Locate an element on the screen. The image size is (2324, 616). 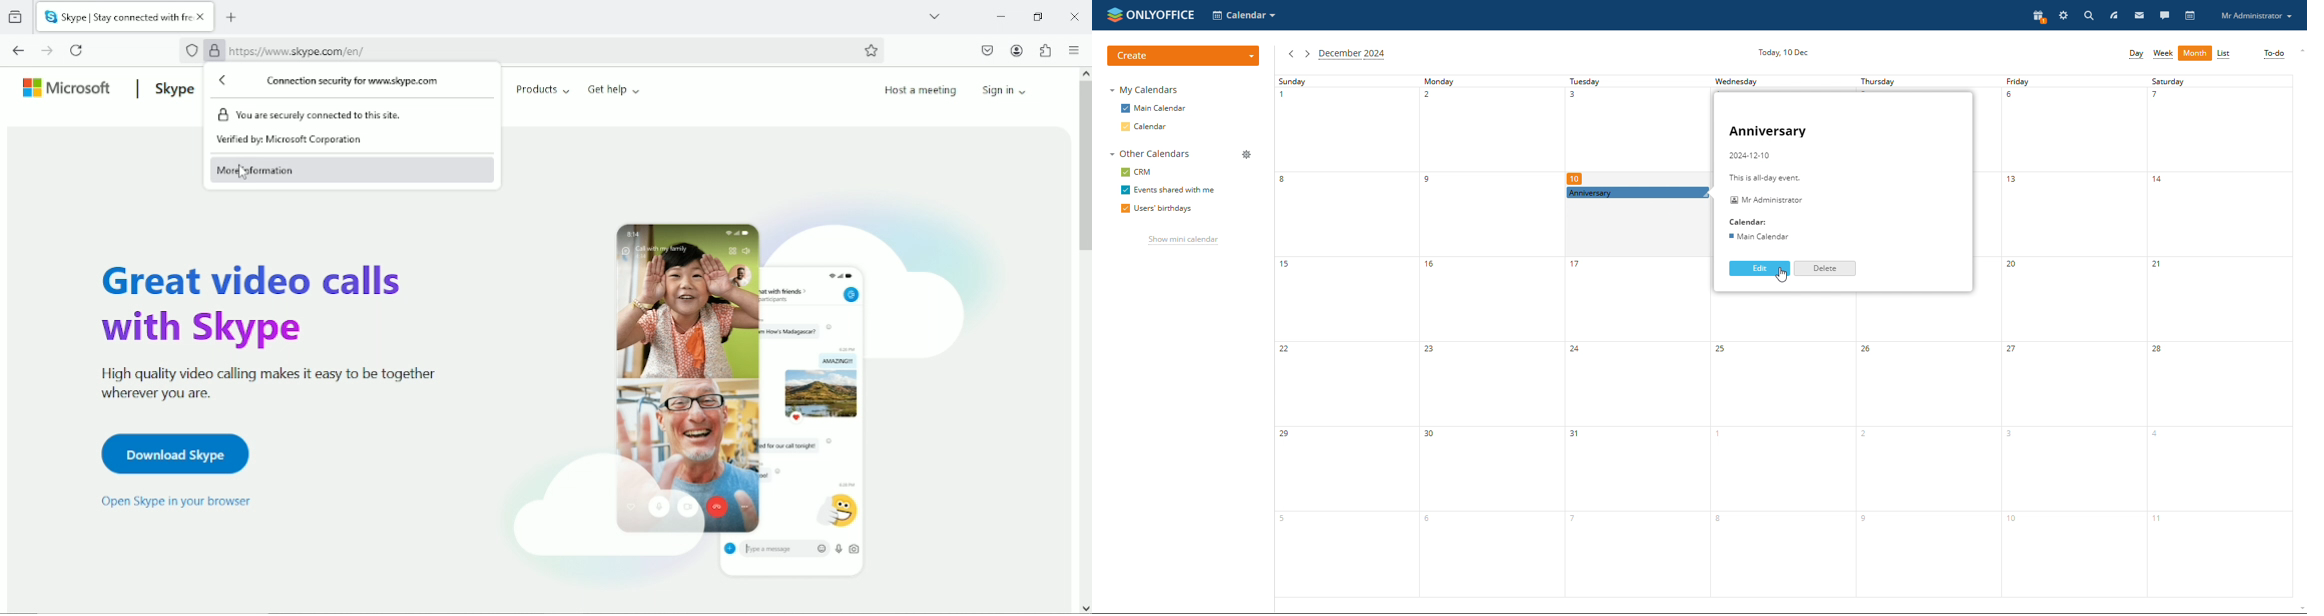
Host a meeting is located at coordinates (919, 90).